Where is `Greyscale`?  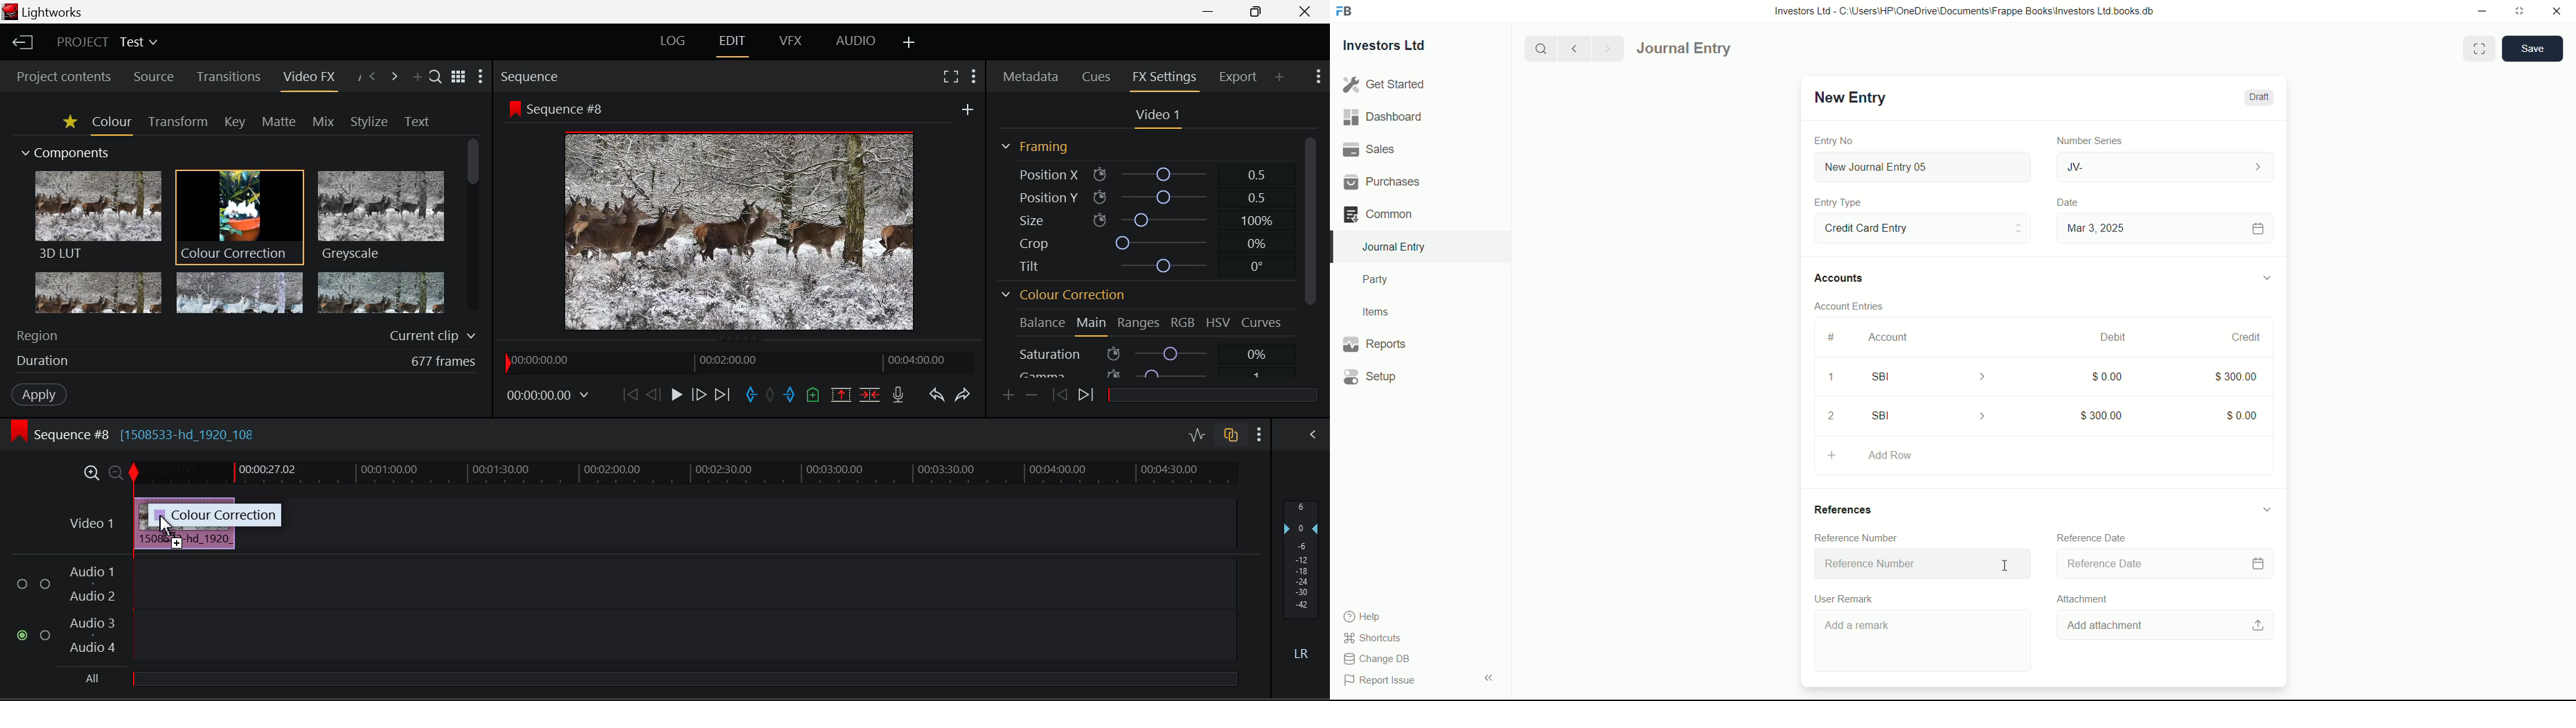 Greyscale is located at coordinates (379, 218).